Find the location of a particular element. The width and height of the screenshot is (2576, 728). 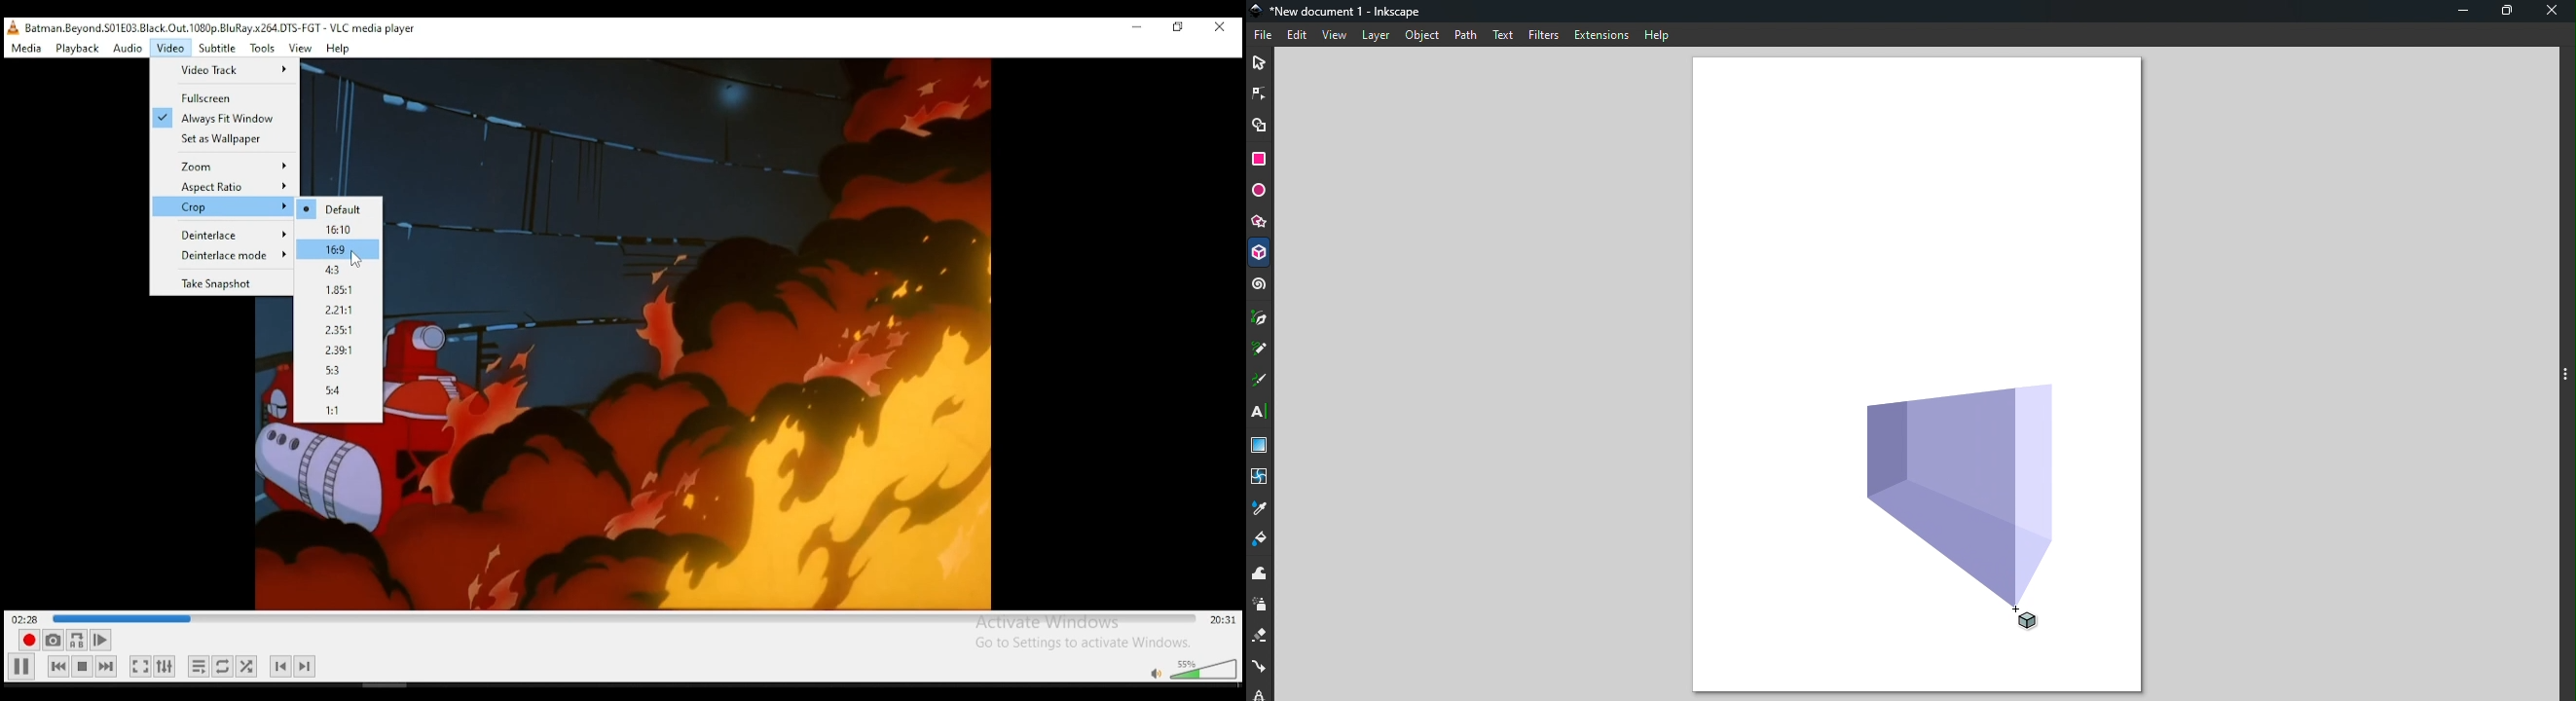

stop is located at coordinates (81, 667).